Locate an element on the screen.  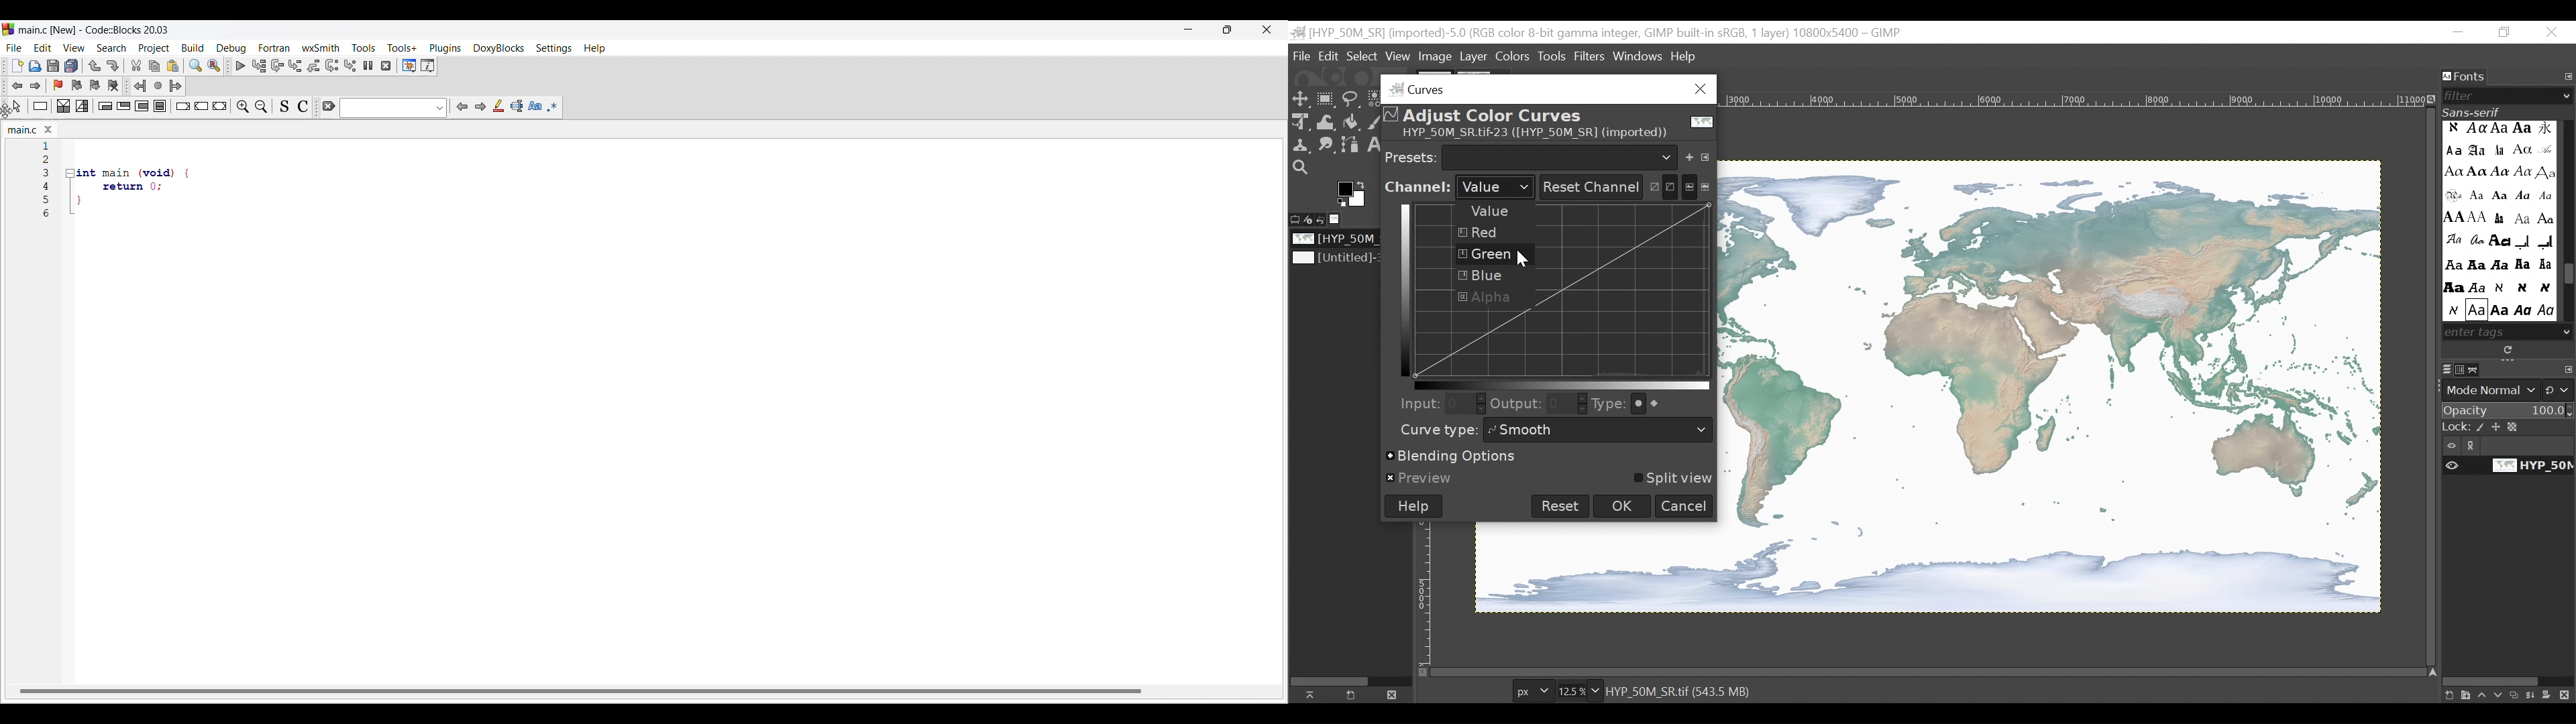
Rsstore is located at coordinates (2504, 33).